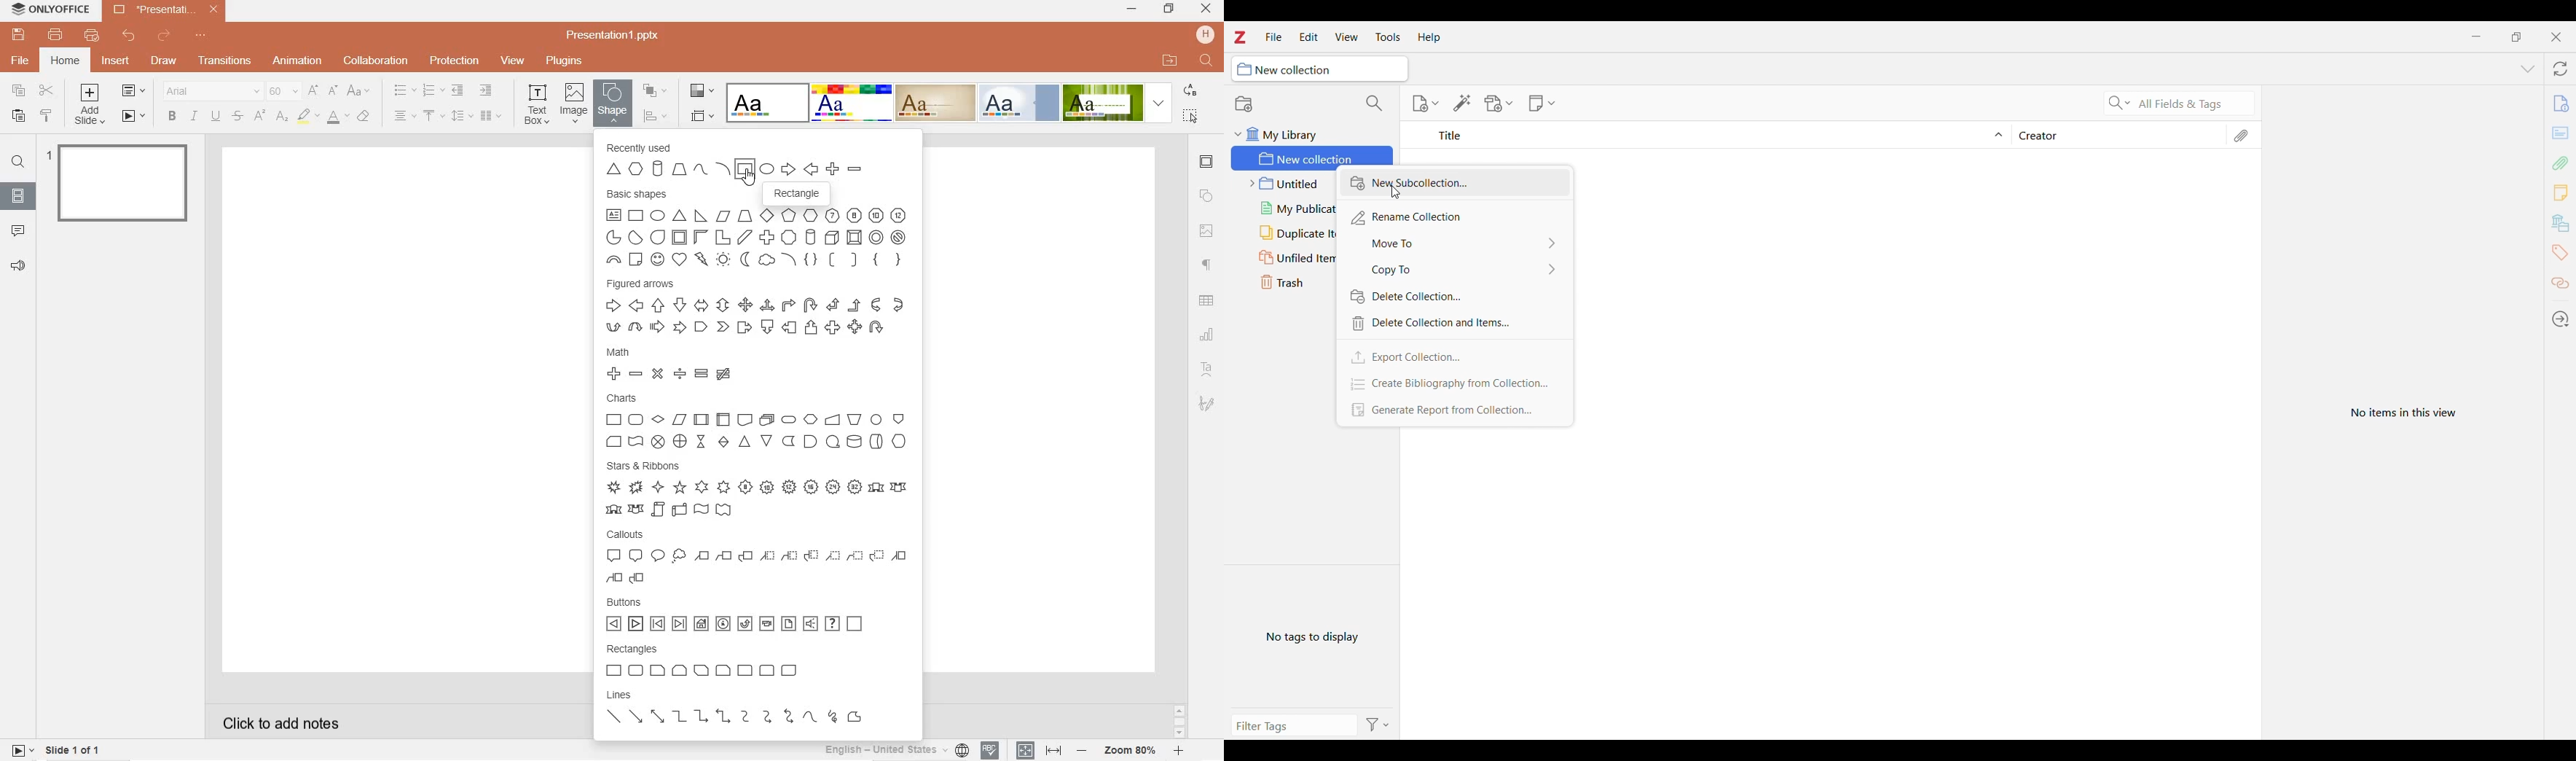  Describe the element at coordinates (1454, 297) in the screenshot. I see `Delete collection` at that location.